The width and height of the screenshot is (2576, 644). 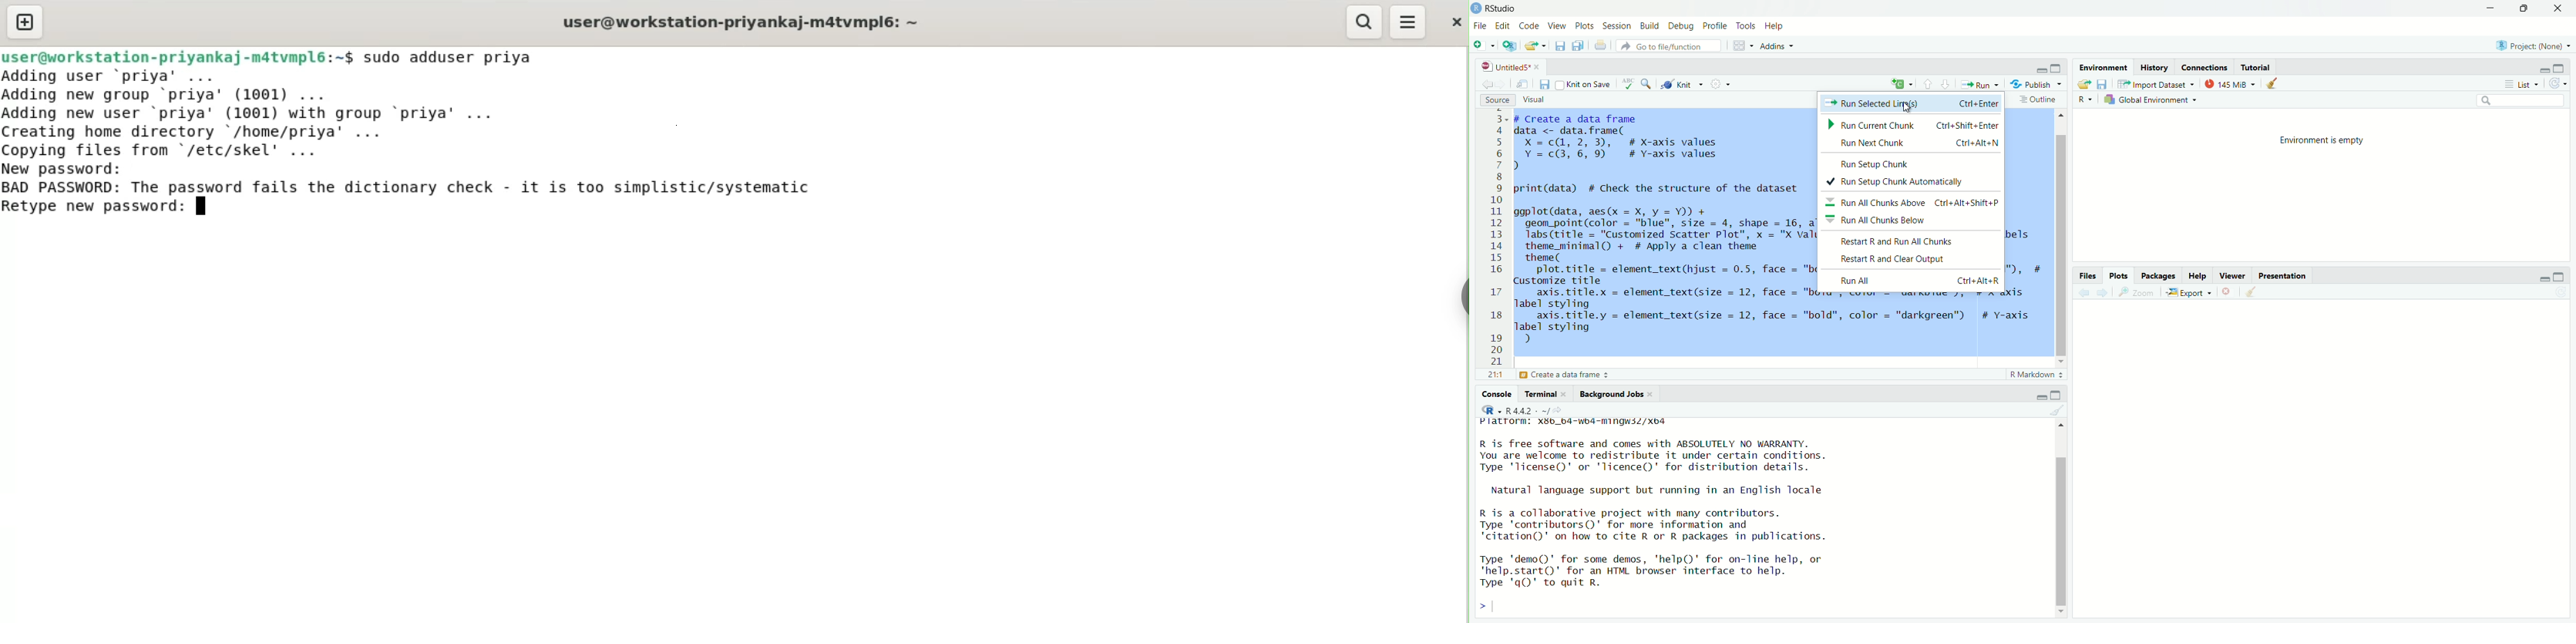 What do you see at coordinates (2559, 68) in the screenshot?
I see `Maximize` at bounding box center [2559, 68].